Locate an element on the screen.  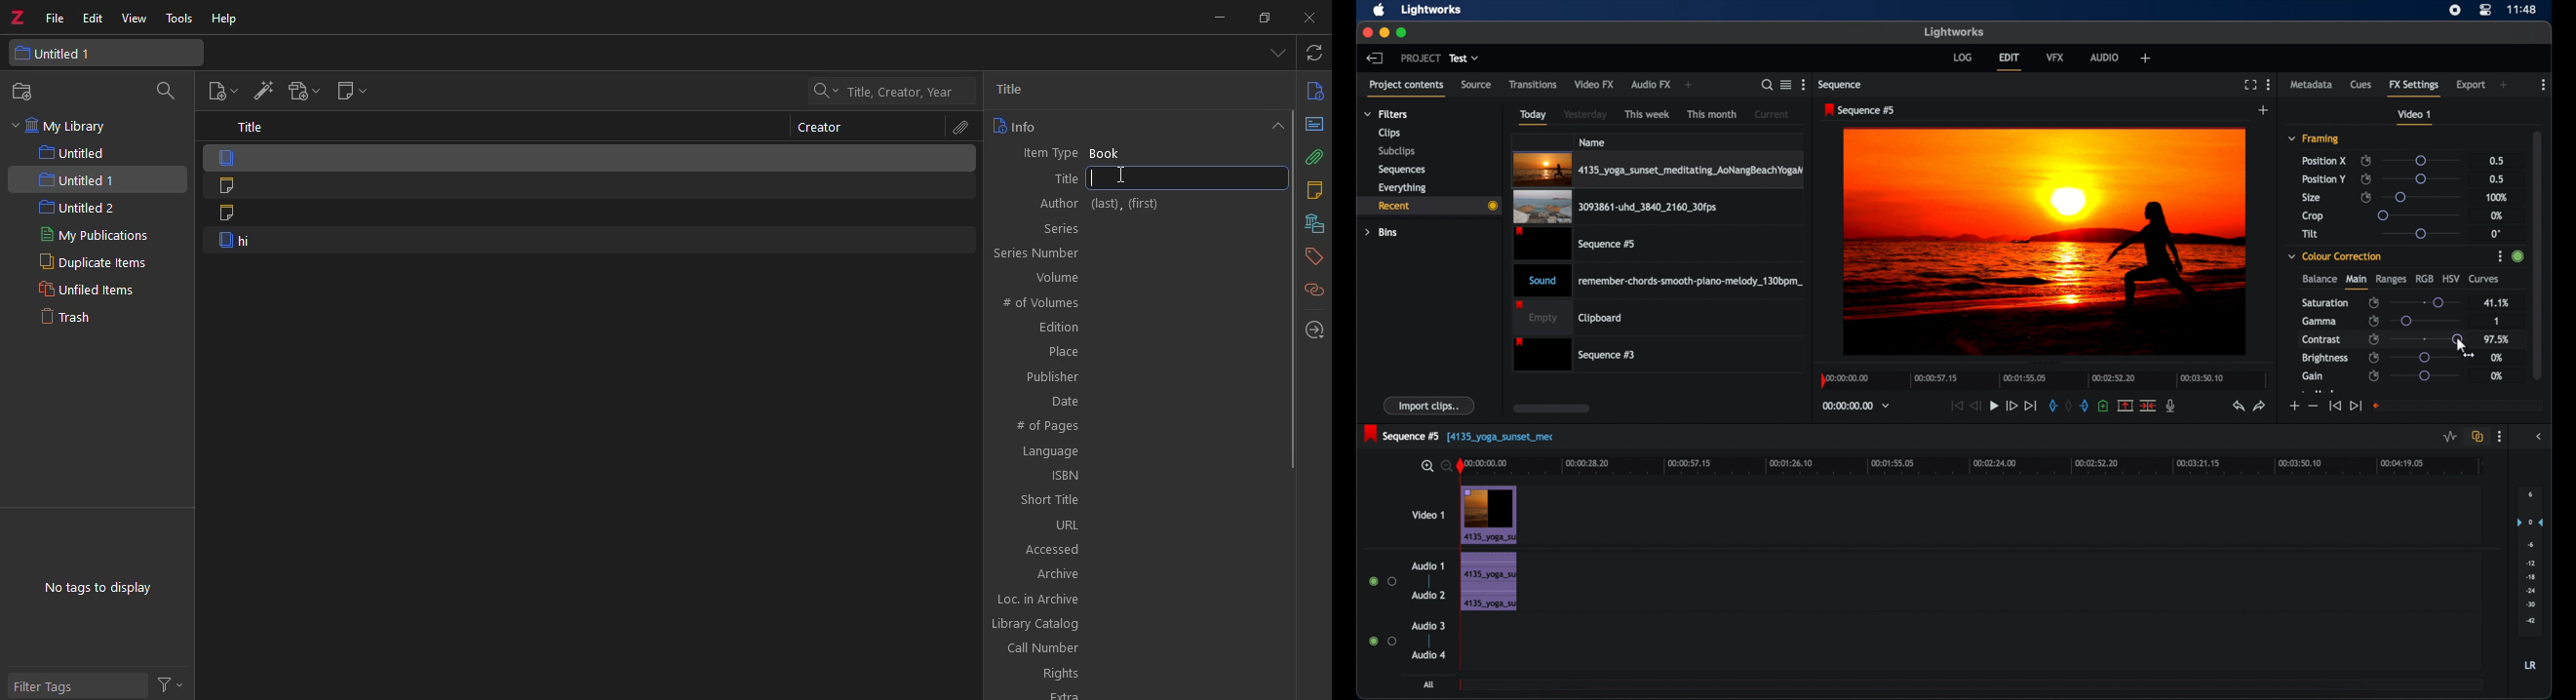
type cursor is located at coordinates (1122, 176).